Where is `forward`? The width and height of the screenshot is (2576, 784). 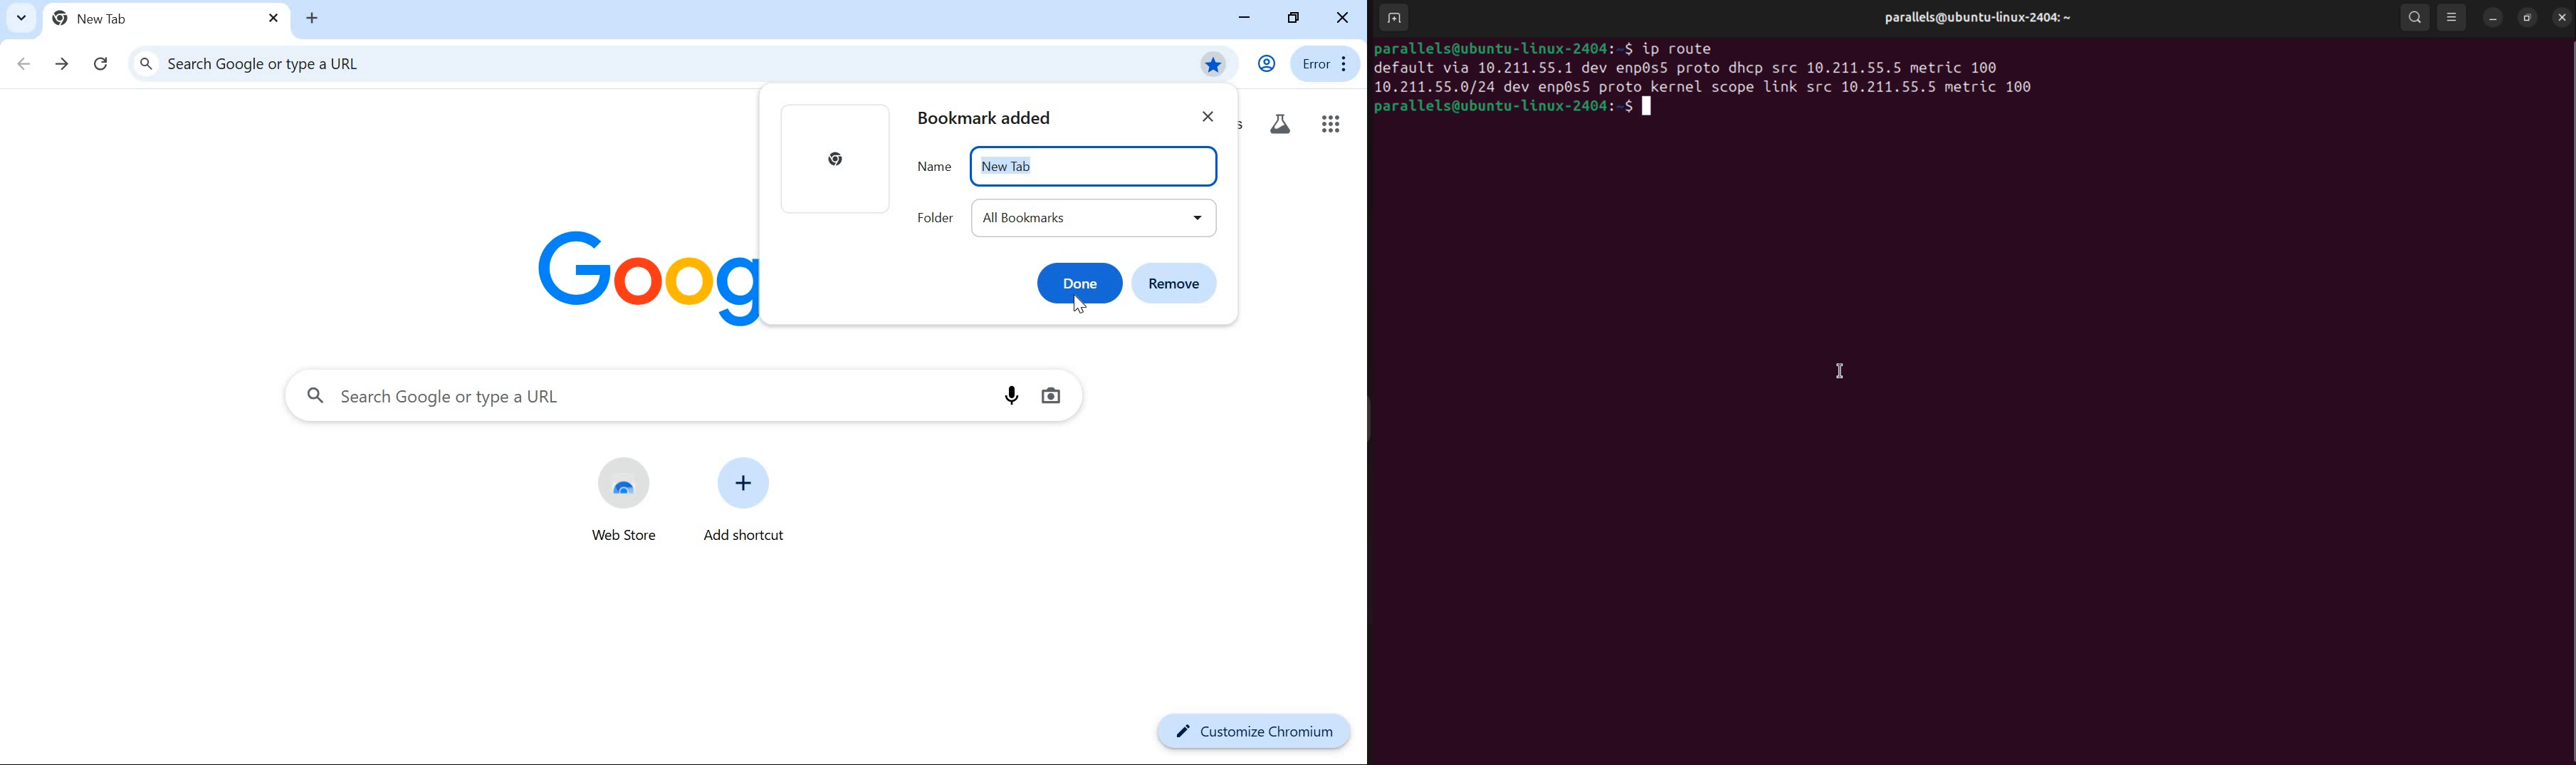
forward is located at coordinates (63, 63).